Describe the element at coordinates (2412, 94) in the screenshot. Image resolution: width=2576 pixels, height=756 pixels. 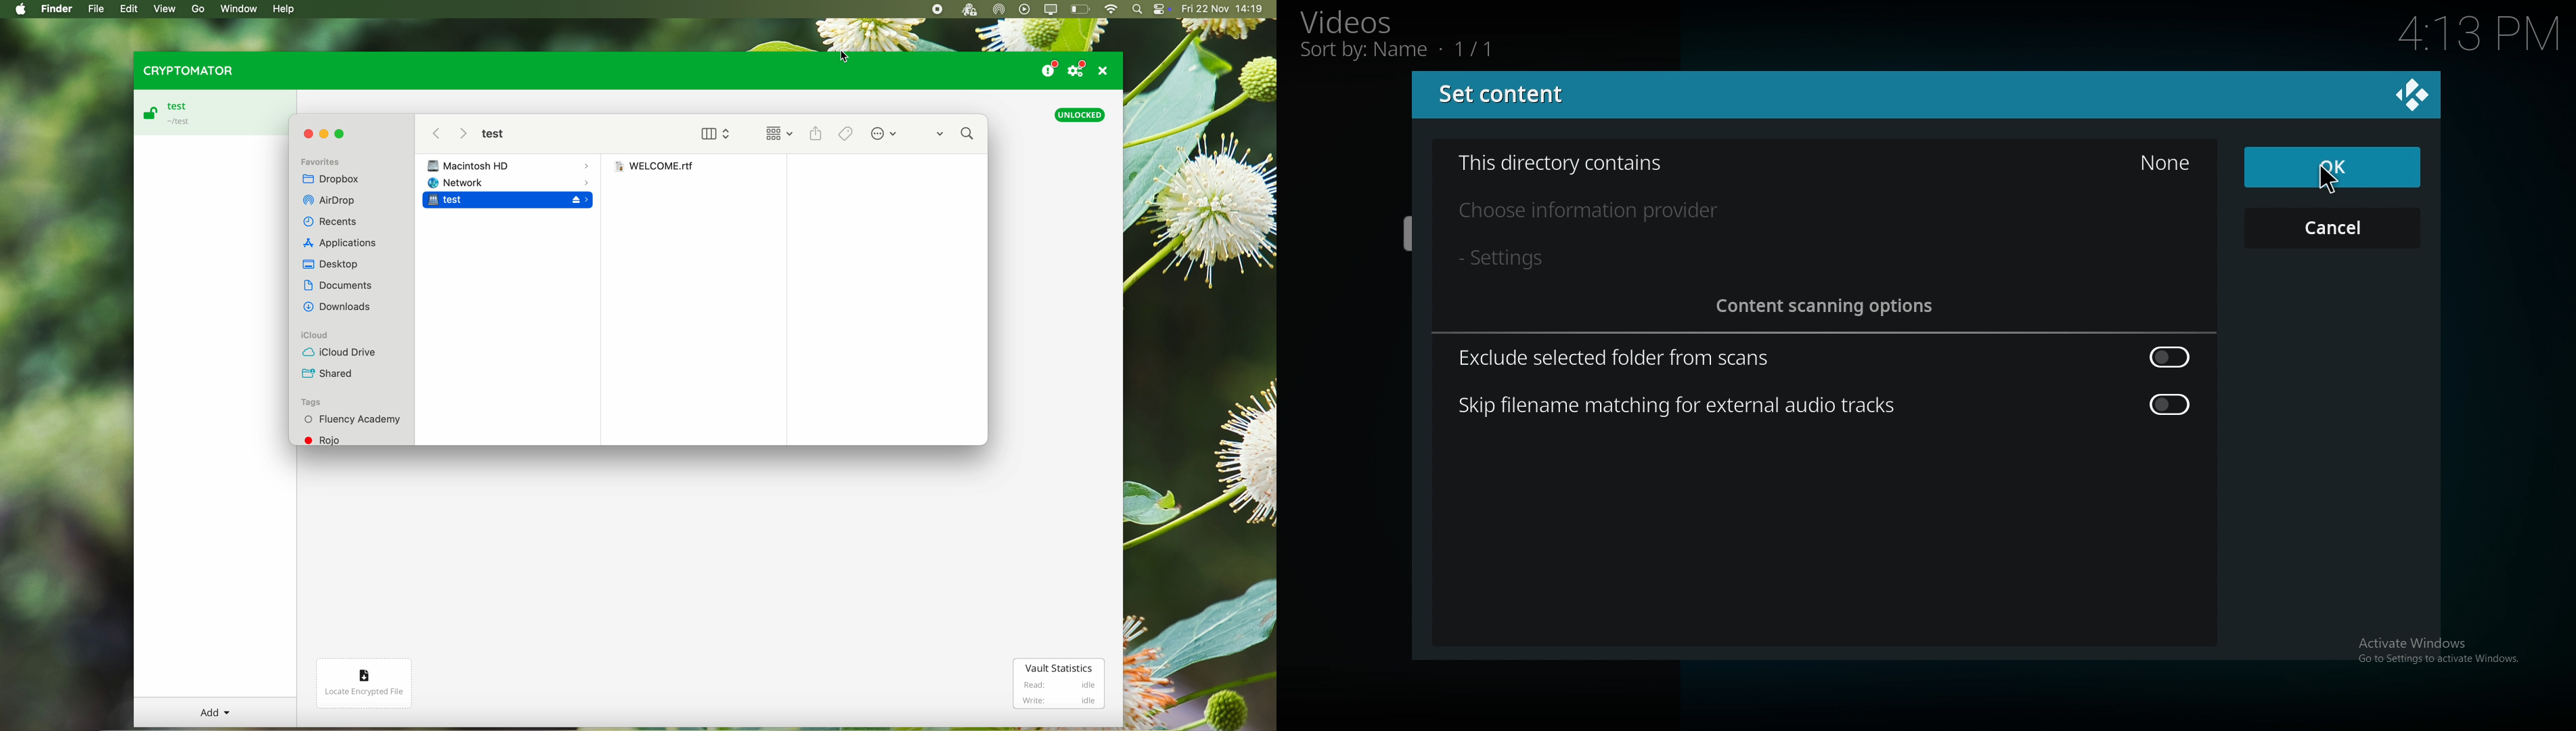
I see `close` at that location.